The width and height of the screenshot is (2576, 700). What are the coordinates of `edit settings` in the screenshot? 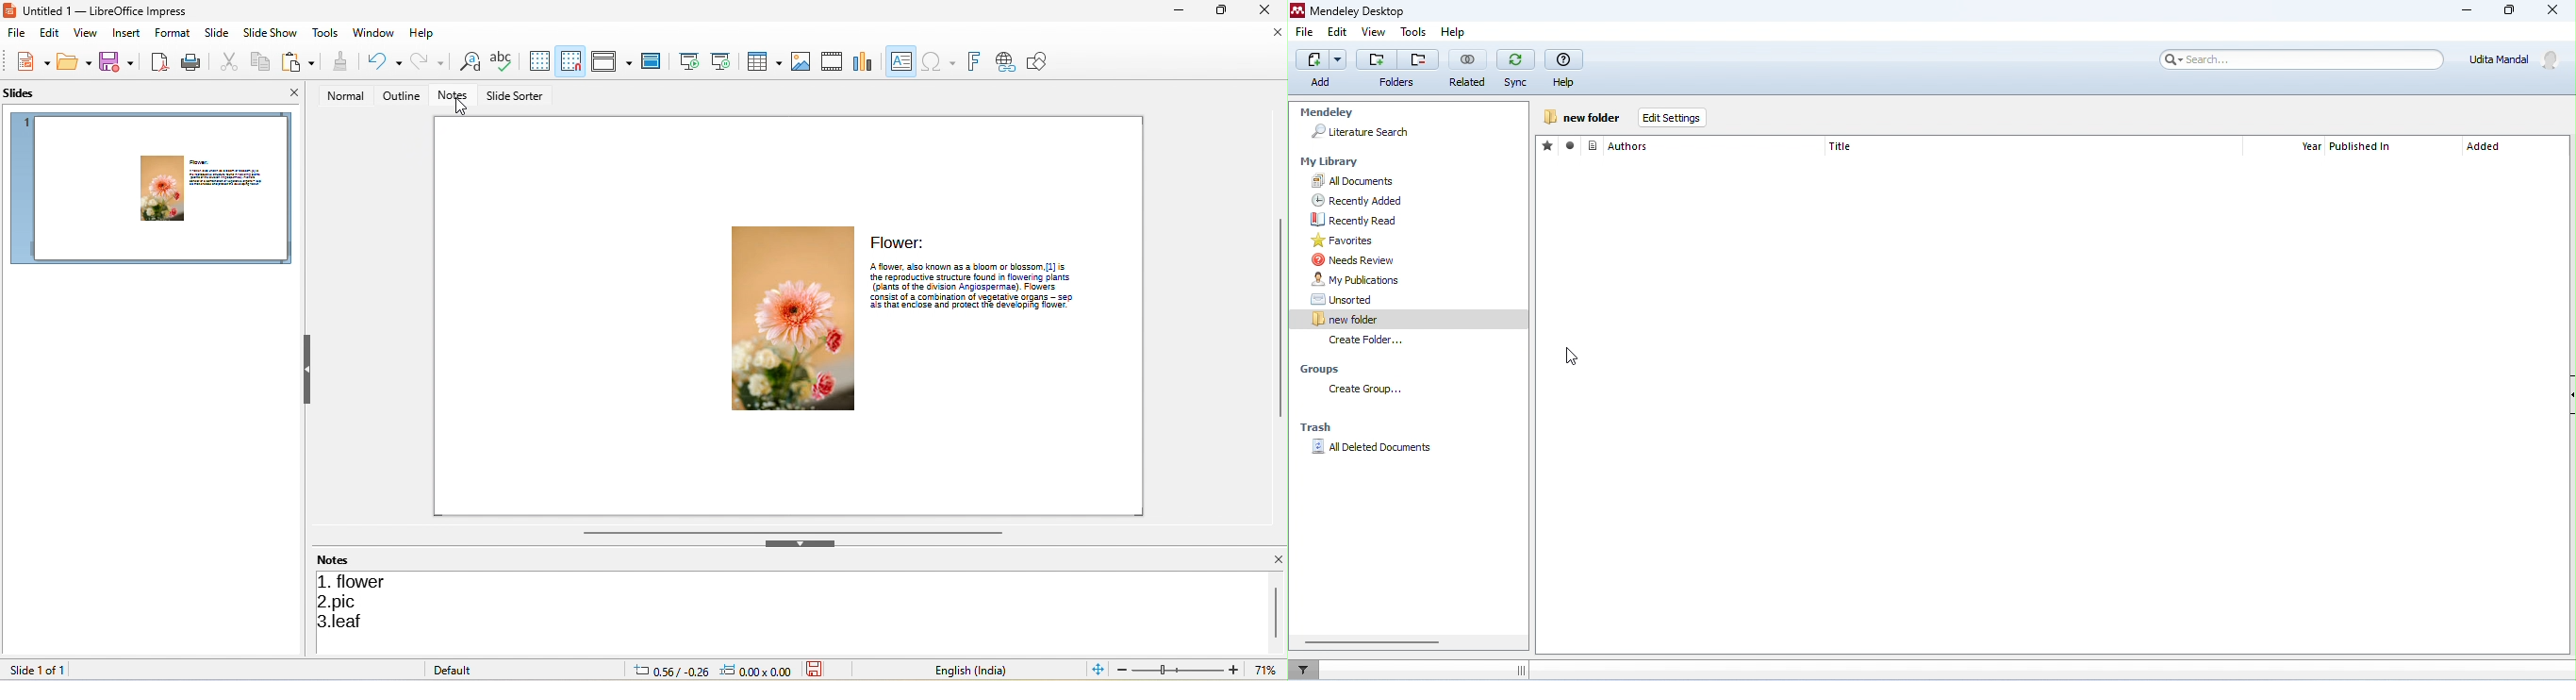 It's located at (1670, 118).